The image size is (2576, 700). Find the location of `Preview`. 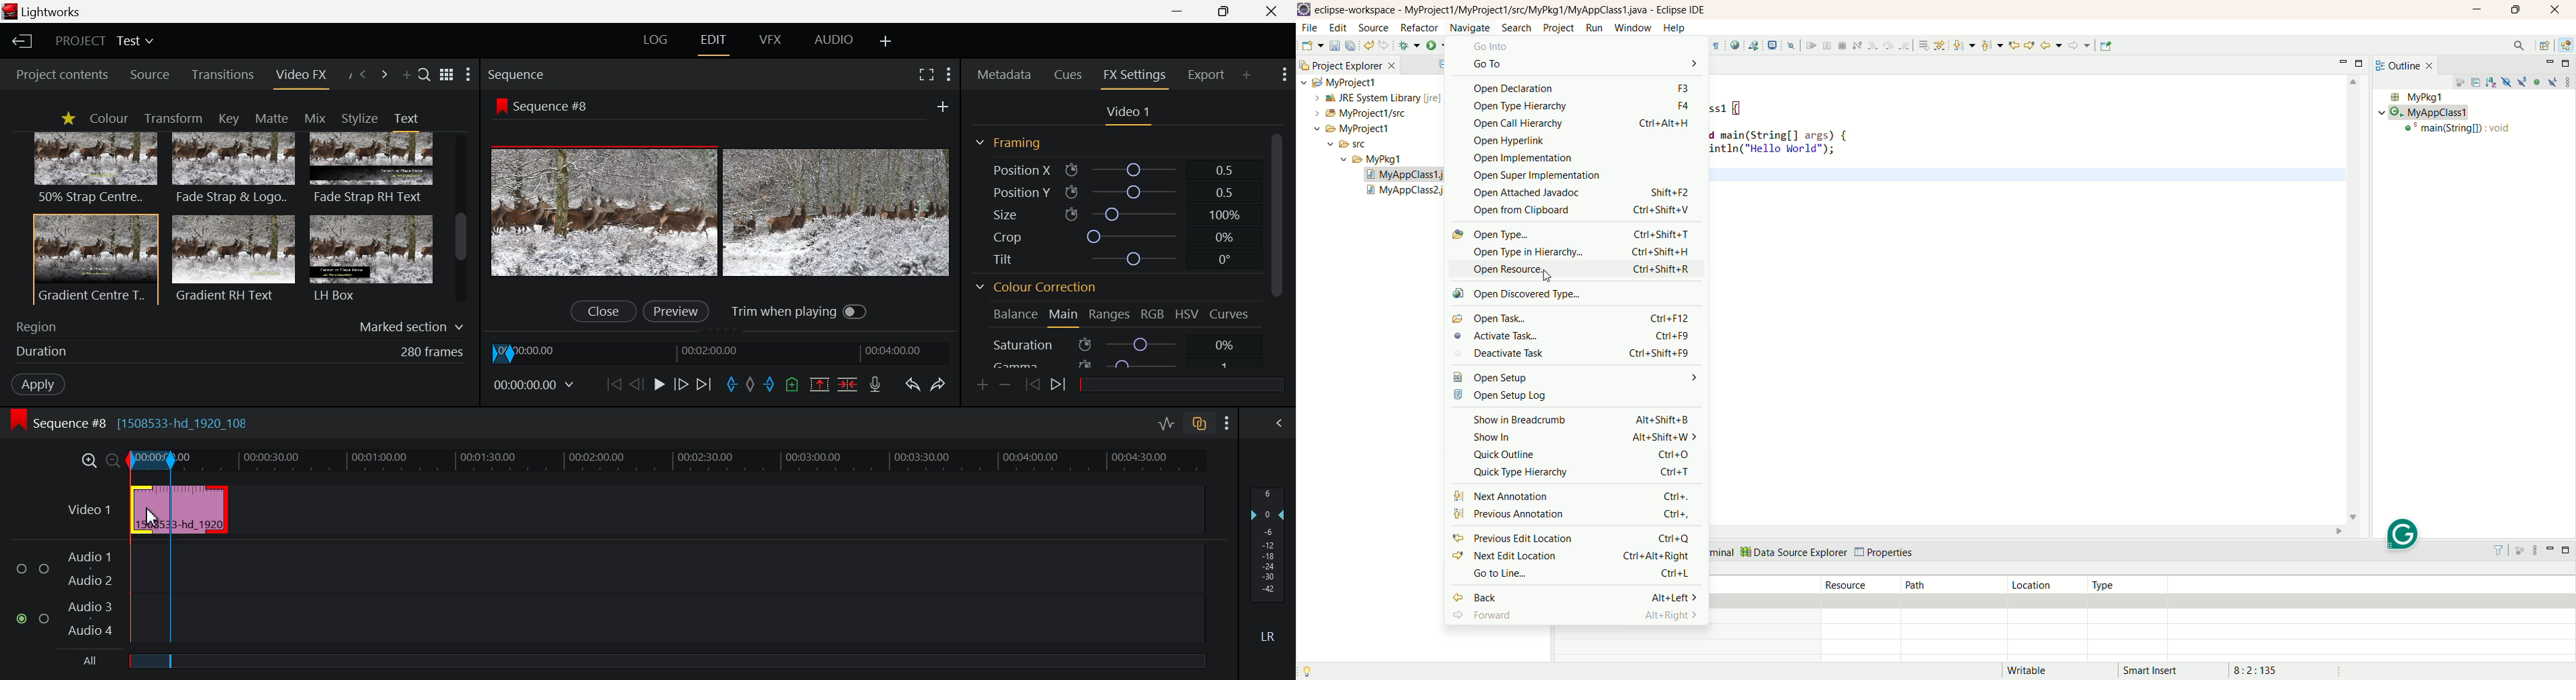

Preview is located at coordinates (676, 310).